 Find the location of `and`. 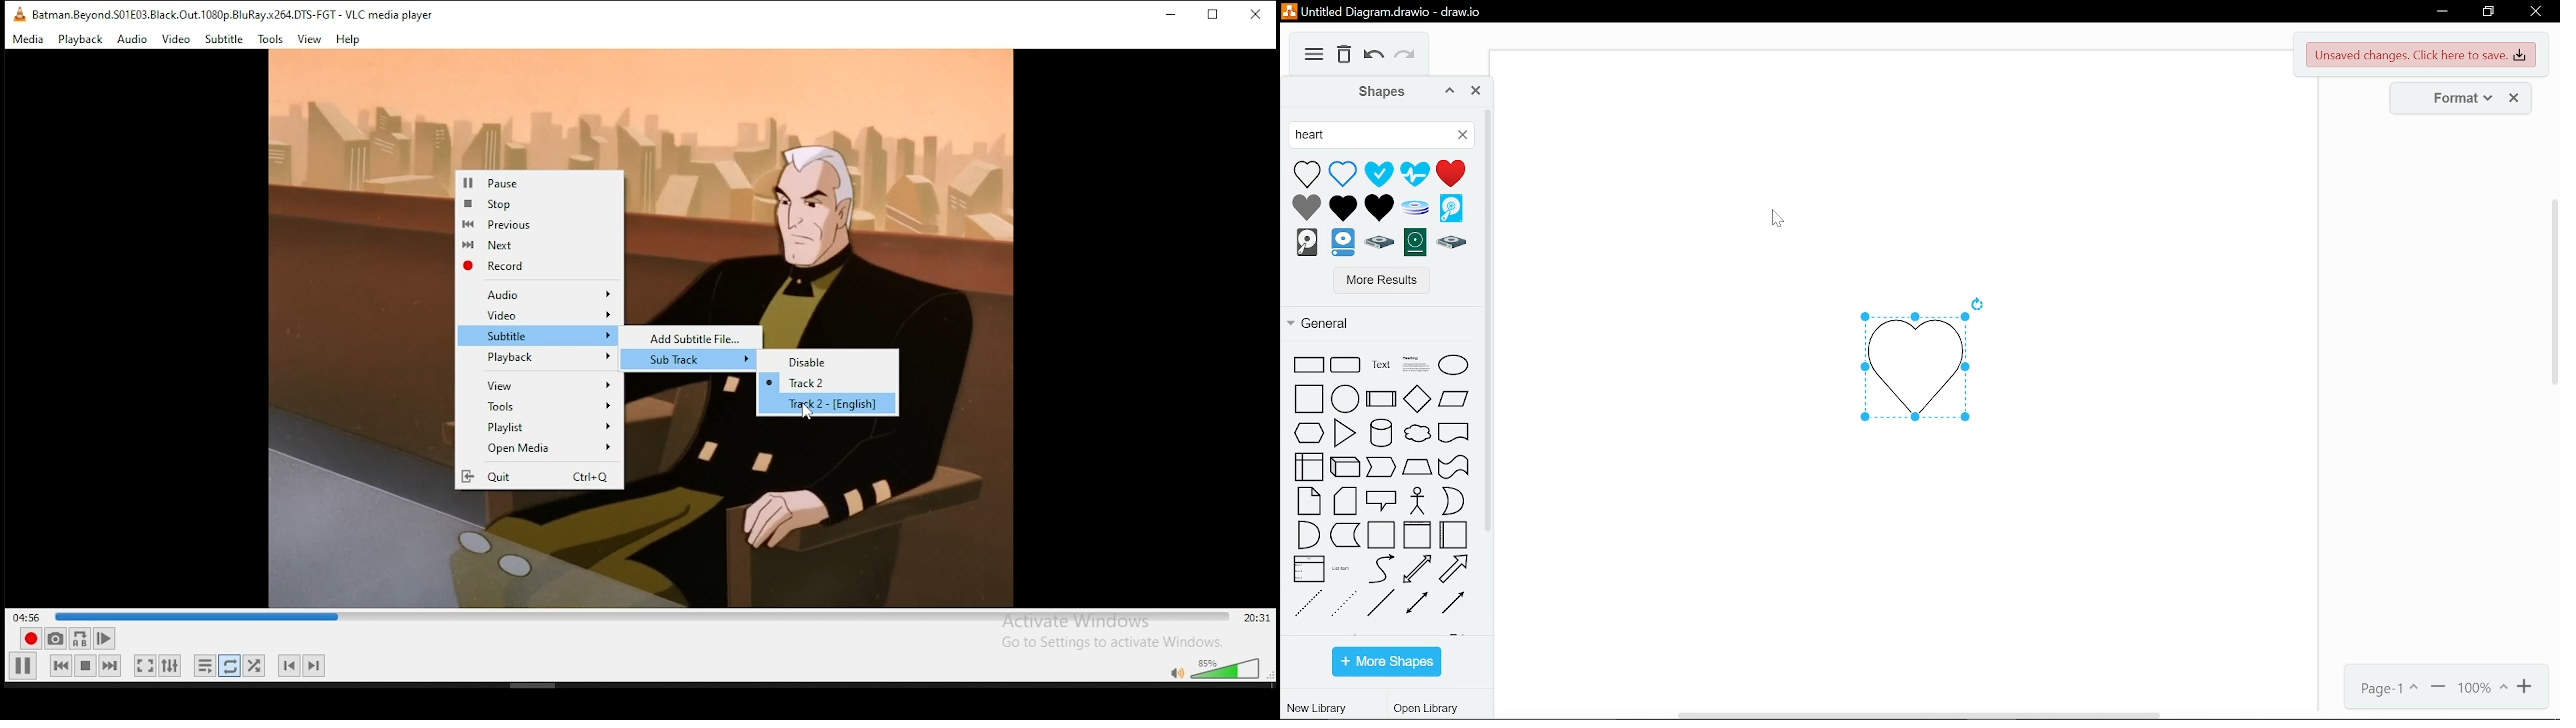

and is located at coordinates (1308, 536).